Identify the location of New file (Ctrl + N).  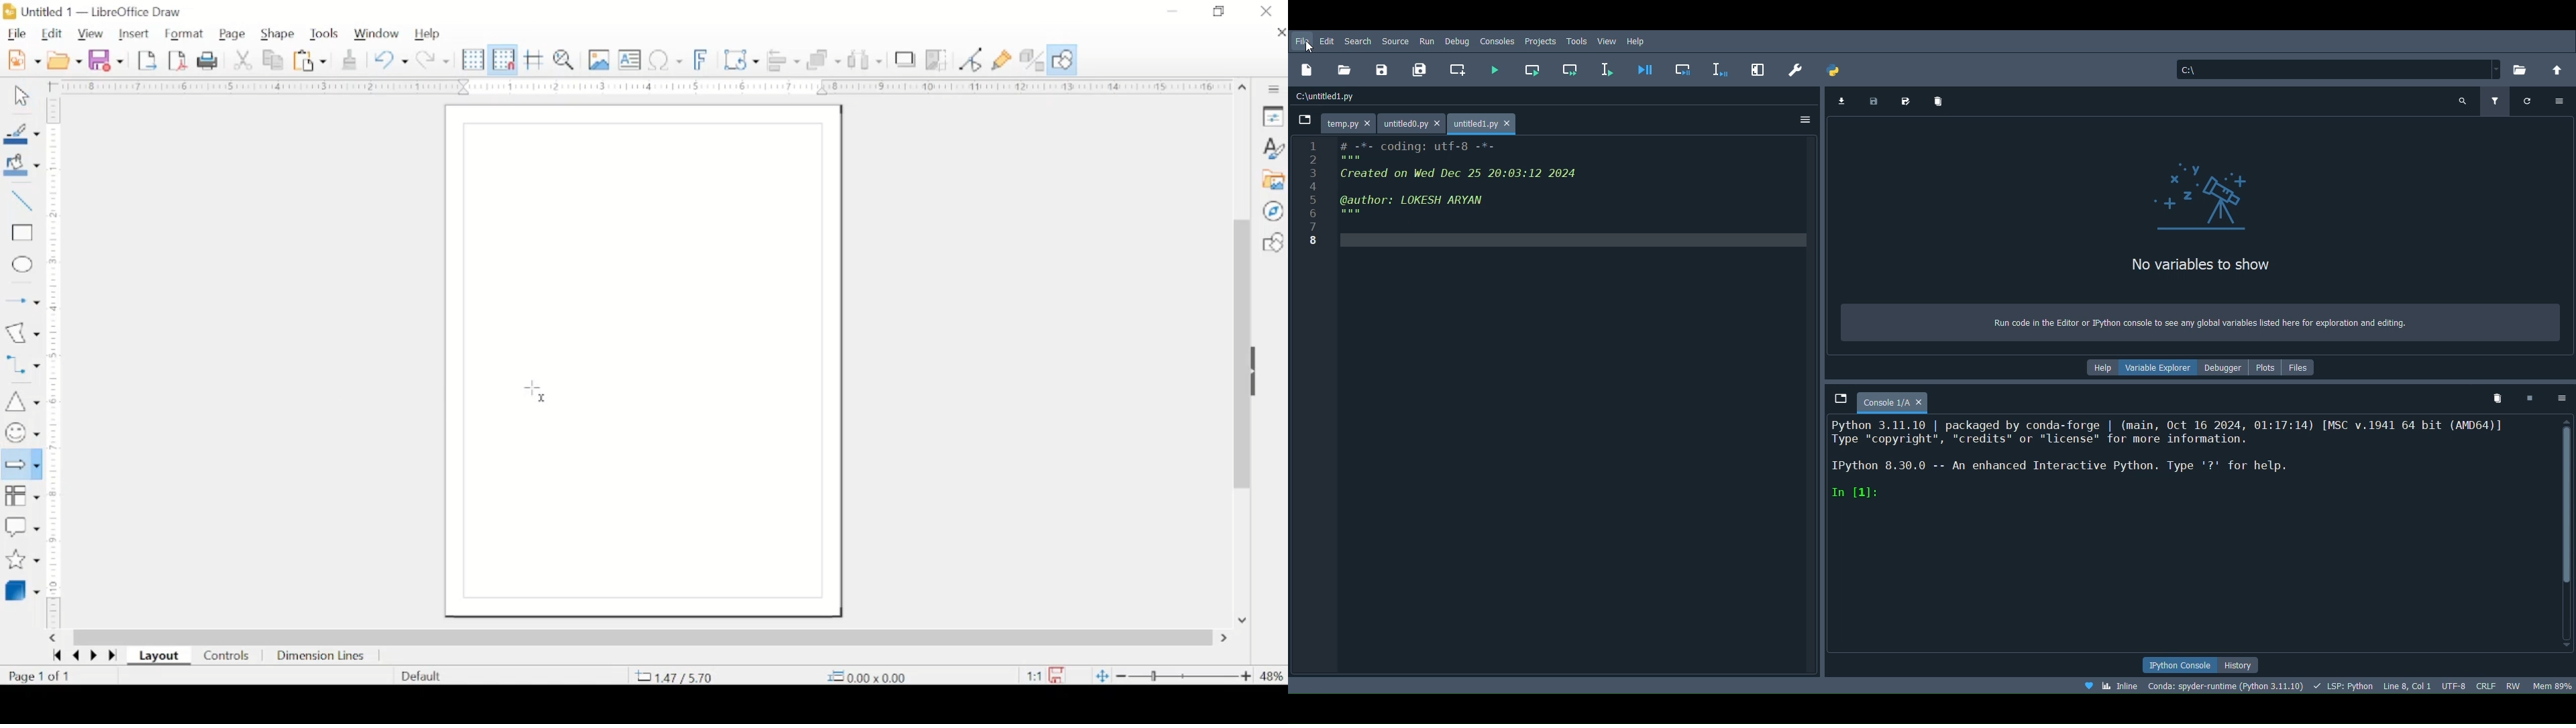
(1309, 70).